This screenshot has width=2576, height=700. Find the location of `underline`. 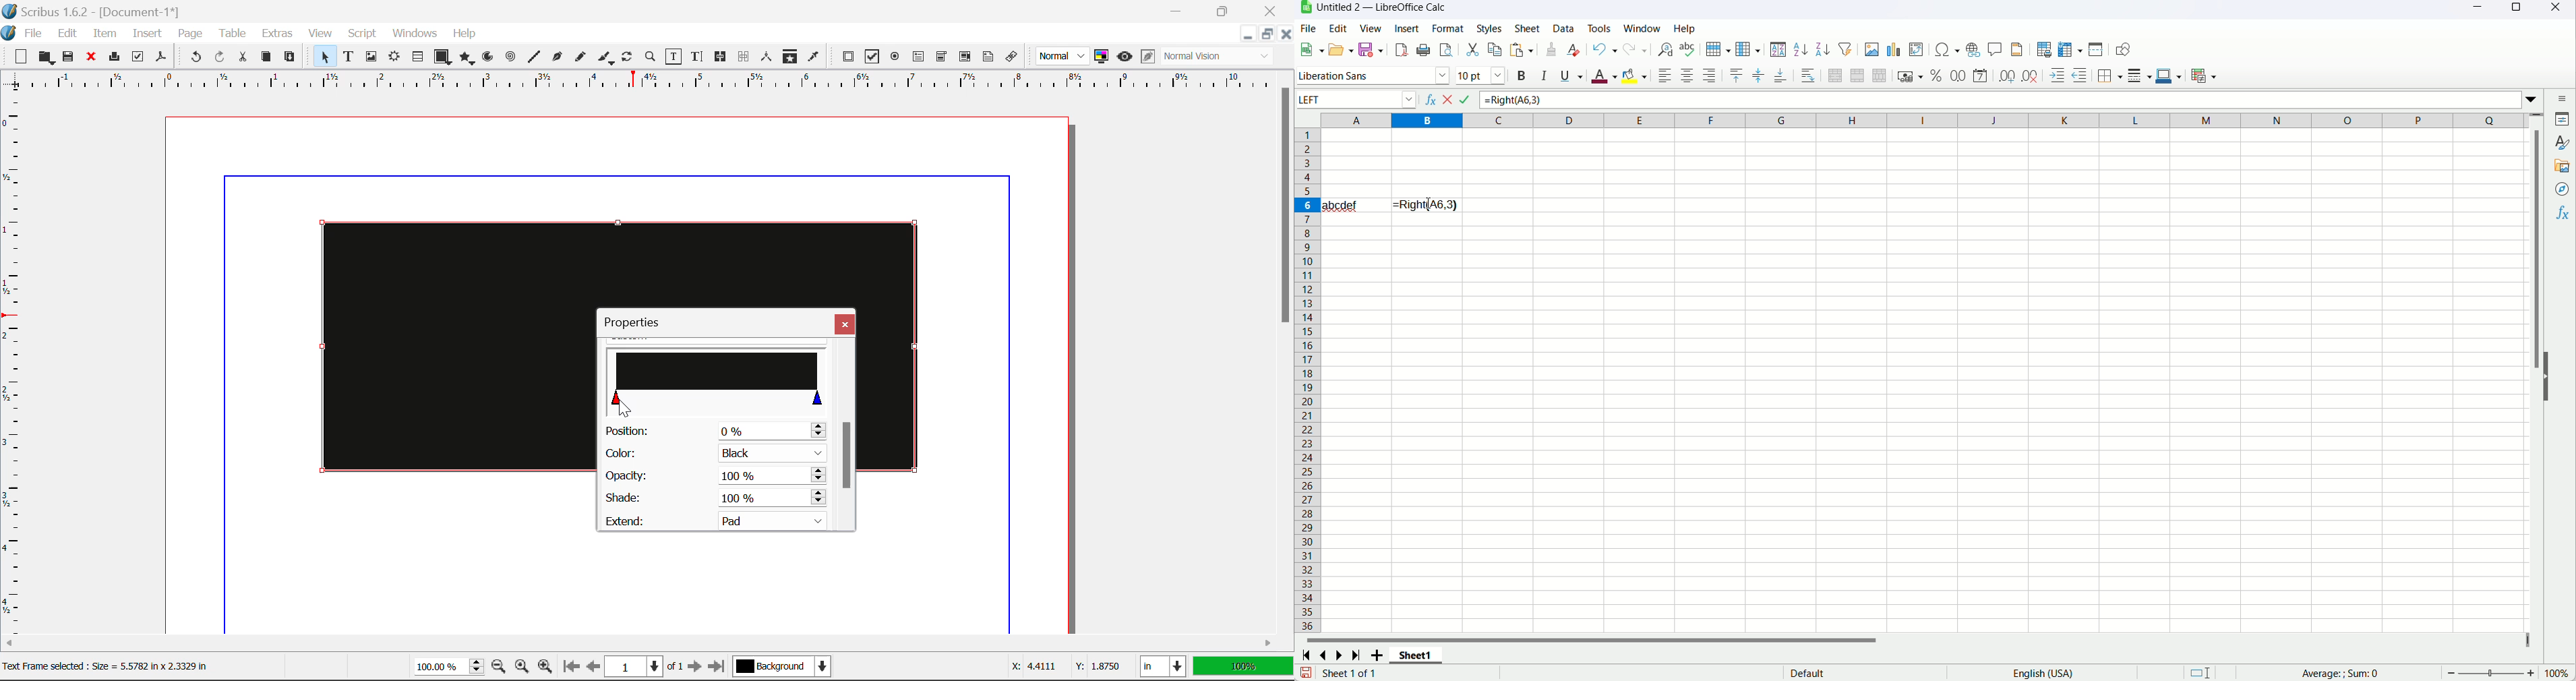

underline is located at coordinates (1572, 77).